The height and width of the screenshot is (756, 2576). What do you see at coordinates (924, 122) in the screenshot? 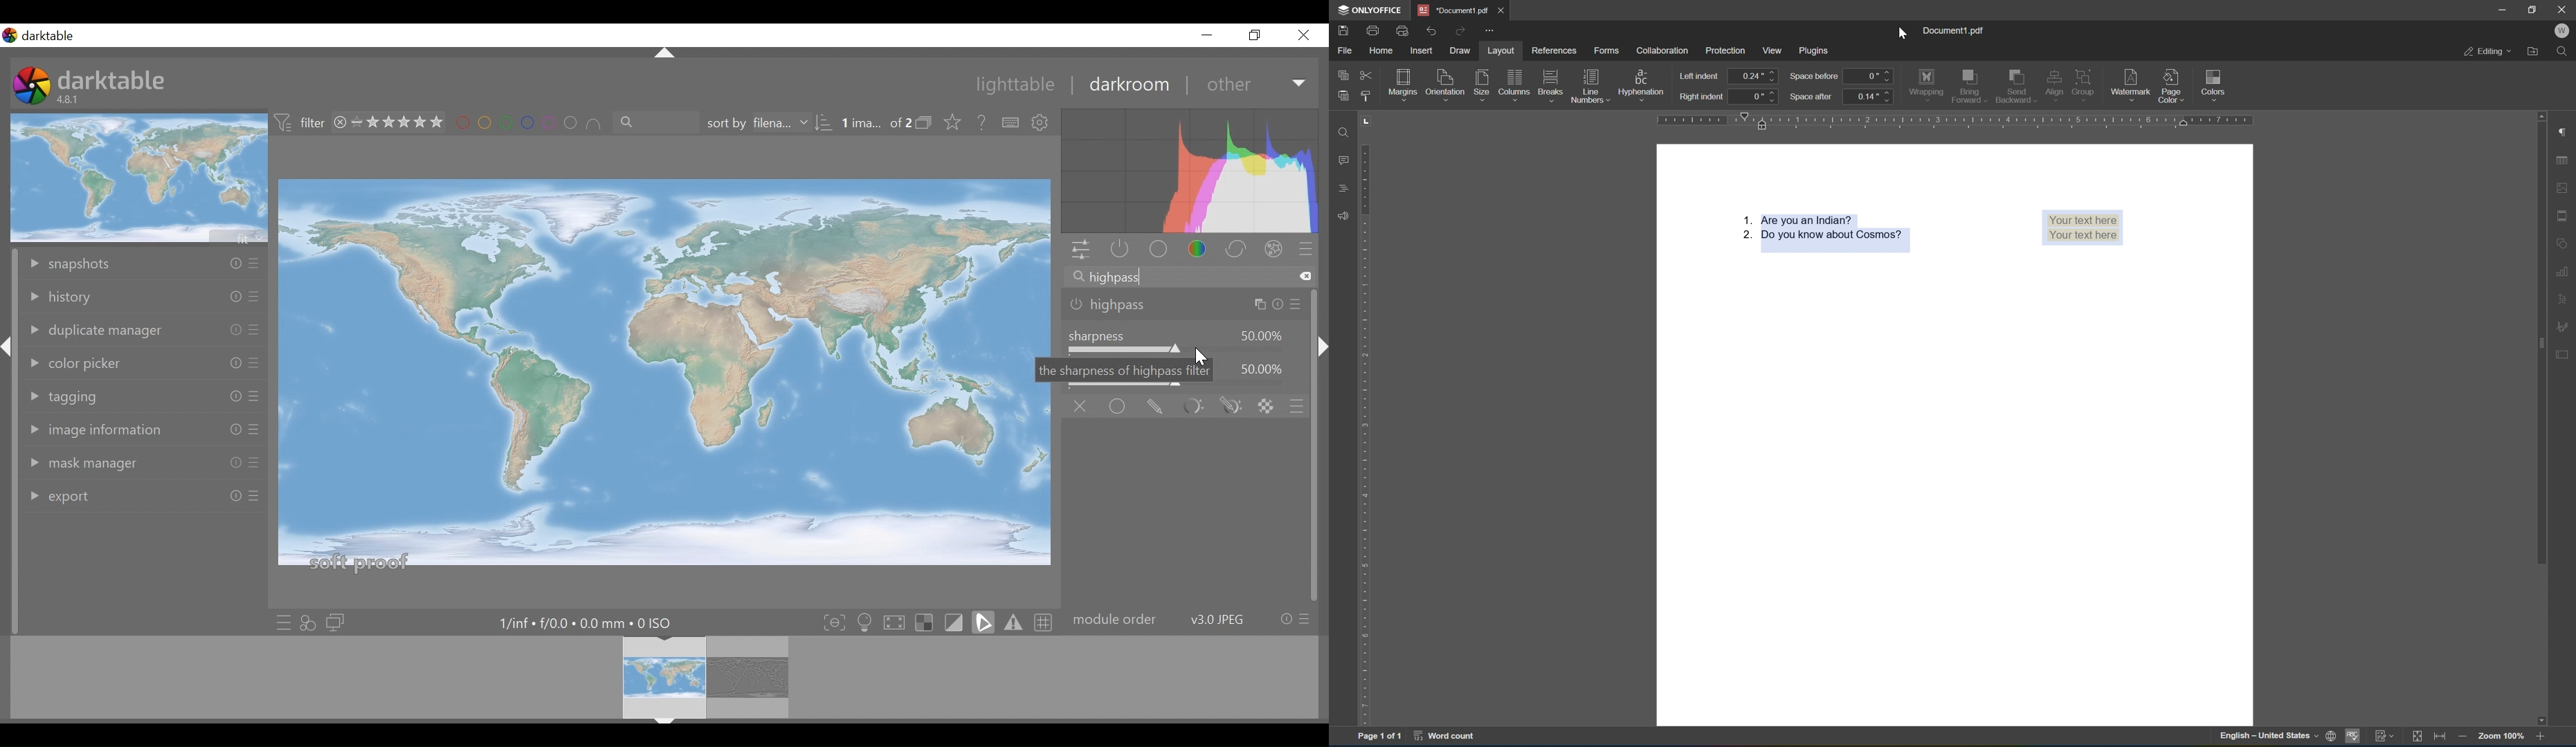
I see `icon` at bounding box center [924, 122].